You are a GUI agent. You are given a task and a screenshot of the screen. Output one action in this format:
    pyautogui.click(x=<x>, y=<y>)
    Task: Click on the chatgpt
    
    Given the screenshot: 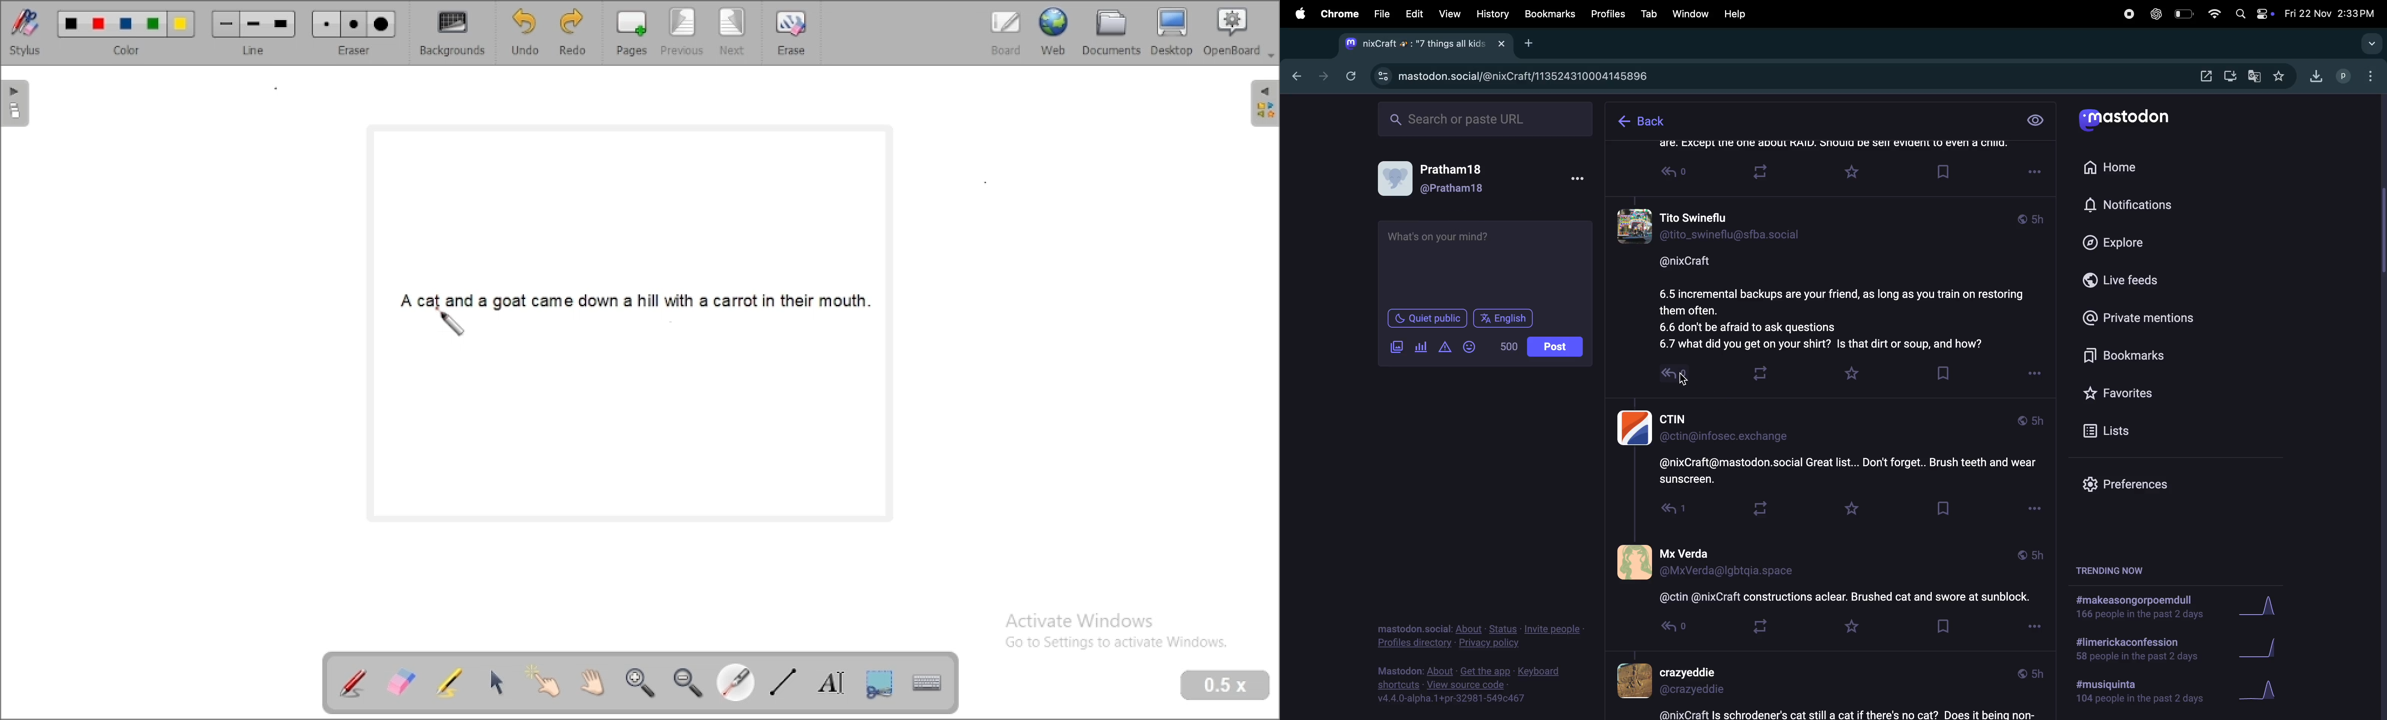 What is the action you would take?
    pyautogui.click(x=2154, y=14)
    